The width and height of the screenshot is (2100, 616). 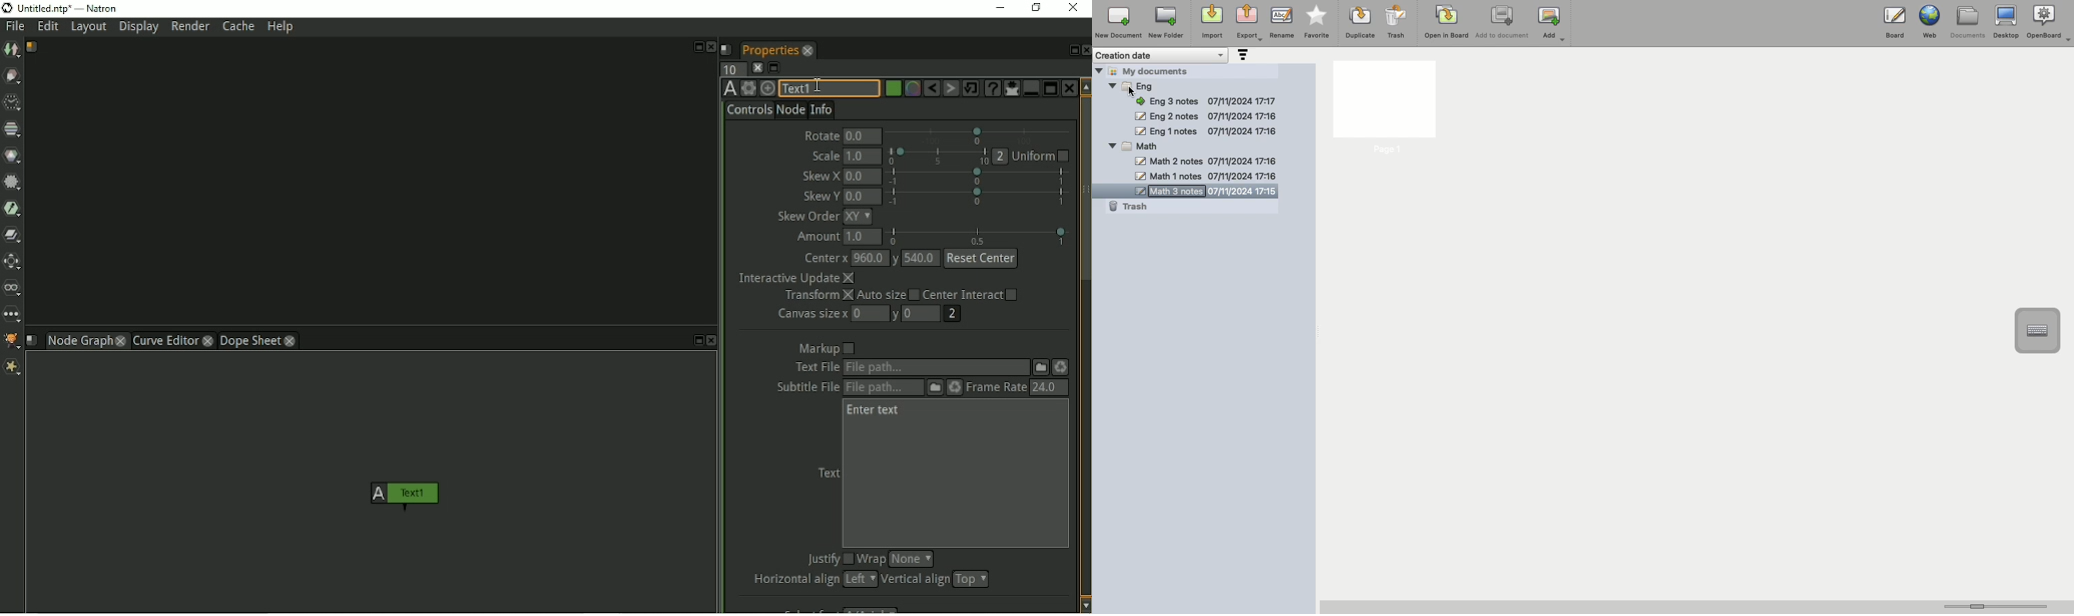 I want to click on Math, so click(x=1210, y=145).